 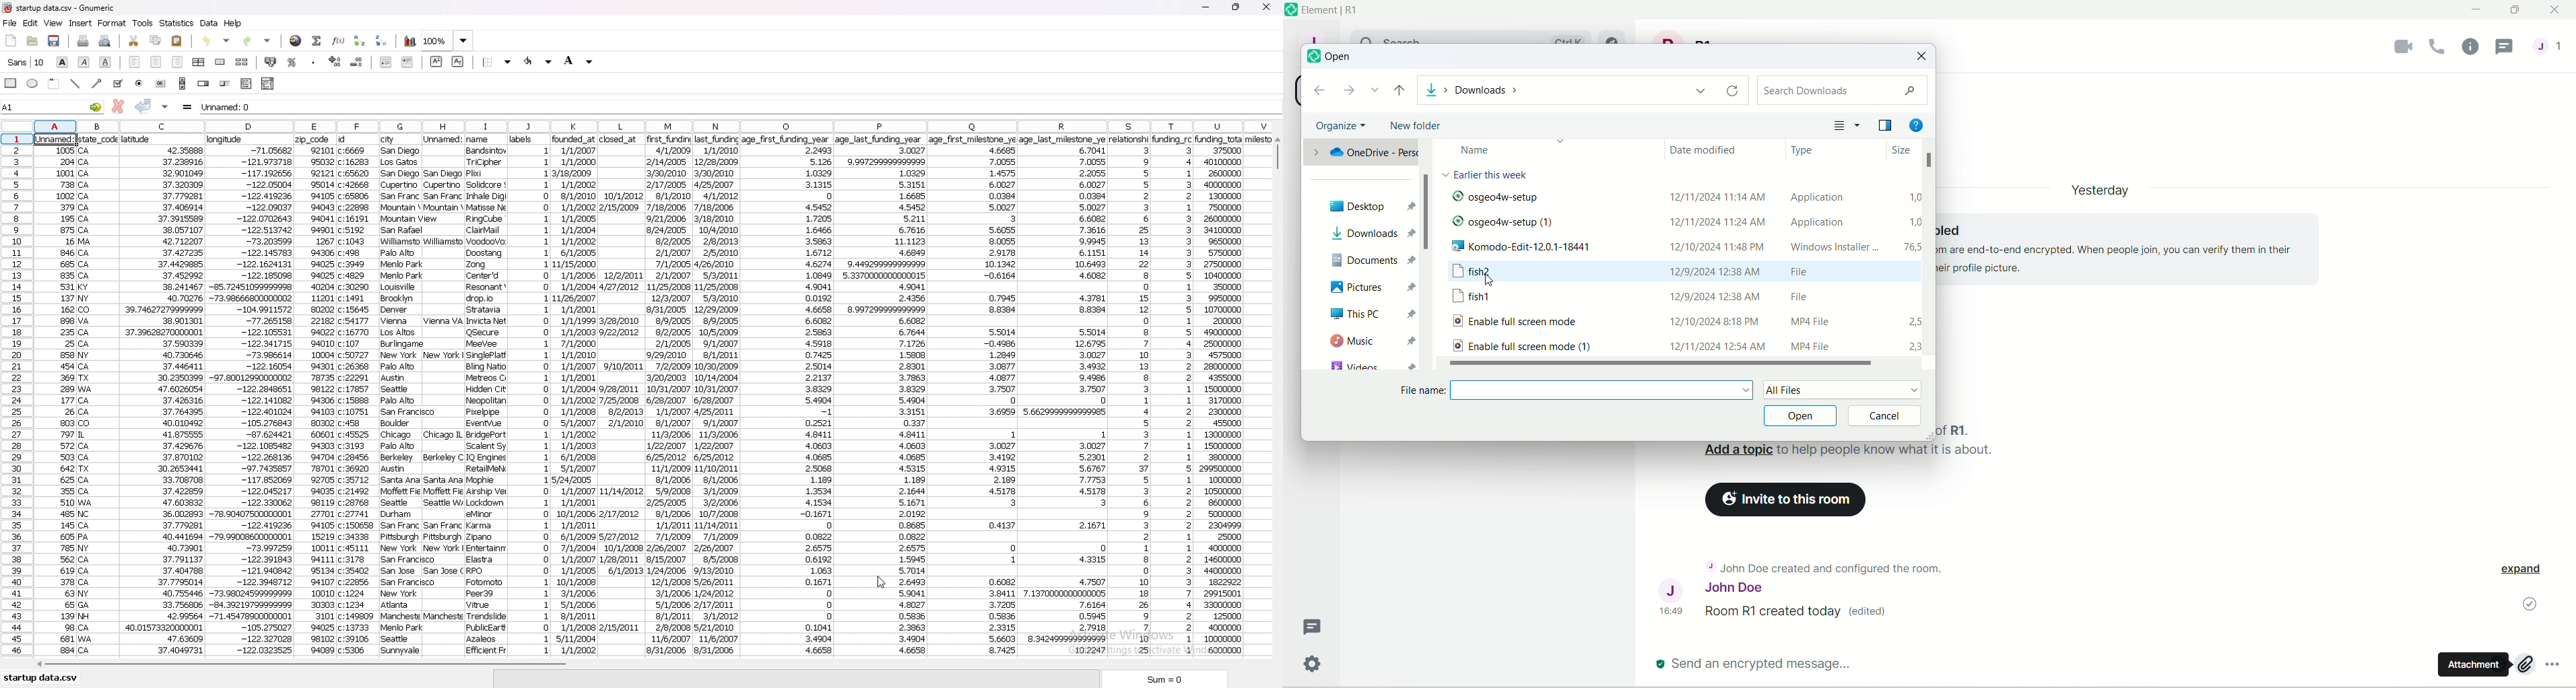 I want to click on centre horizontally, so click(x=198, y=62).